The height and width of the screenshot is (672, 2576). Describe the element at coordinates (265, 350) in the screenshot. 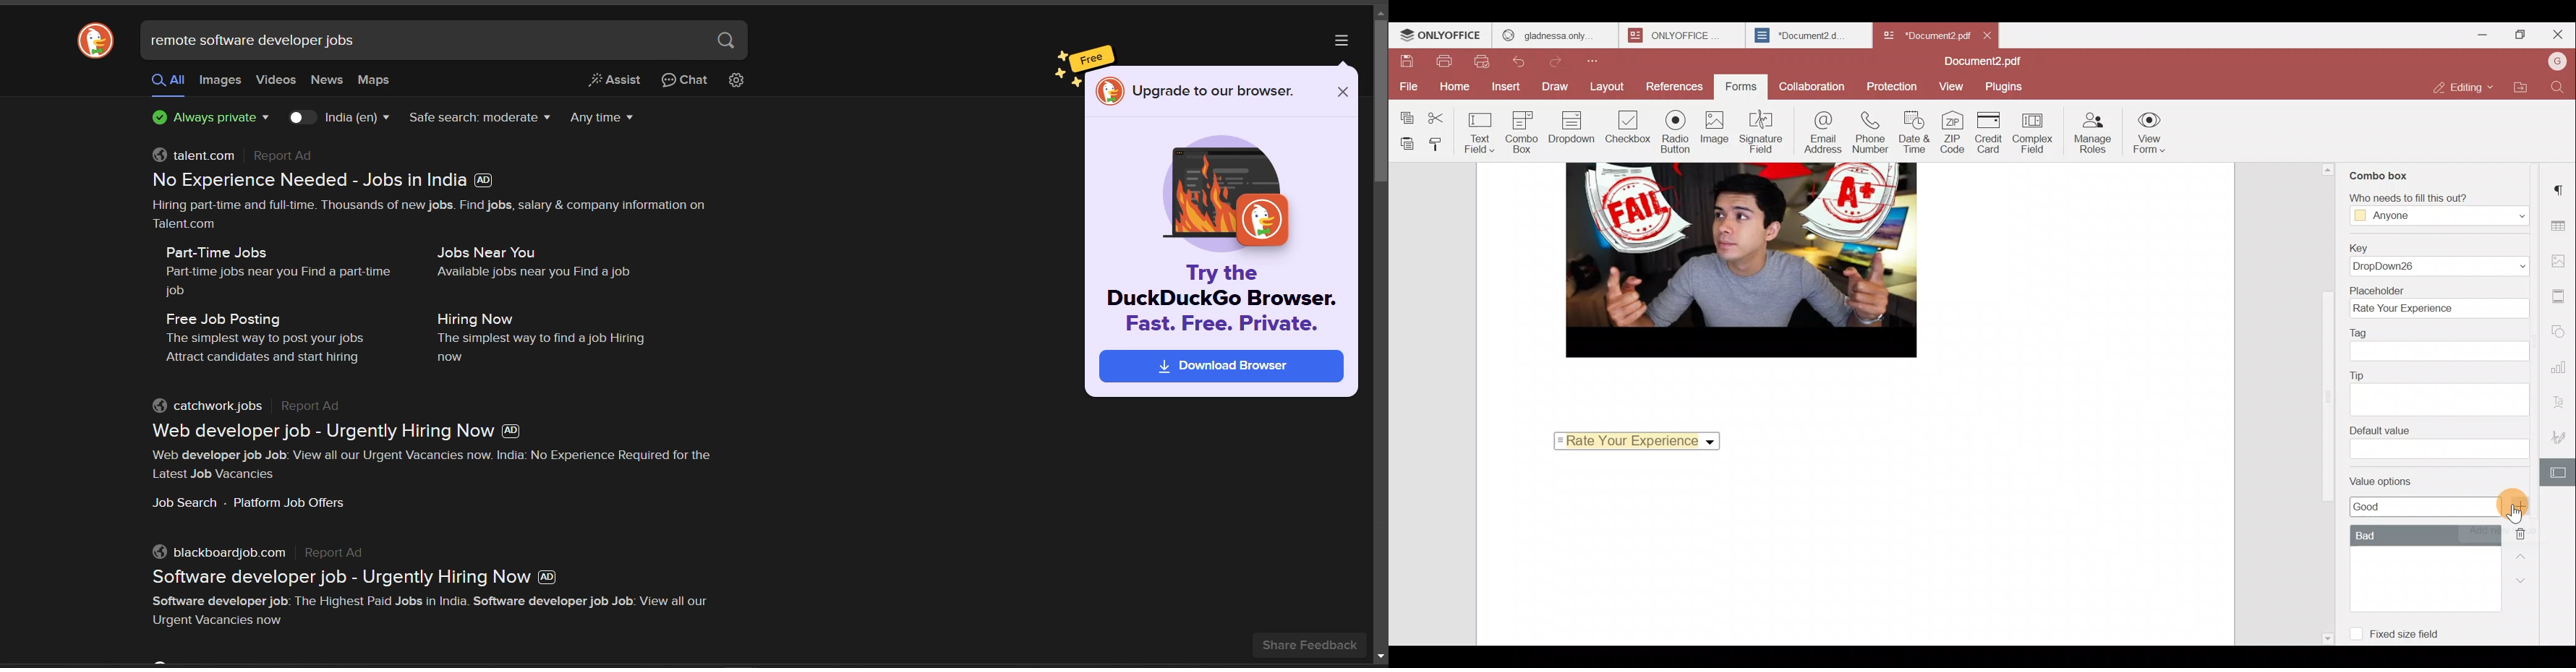

I see `The simplest way to post your jobs Attract candidates and start hiring` at that location.